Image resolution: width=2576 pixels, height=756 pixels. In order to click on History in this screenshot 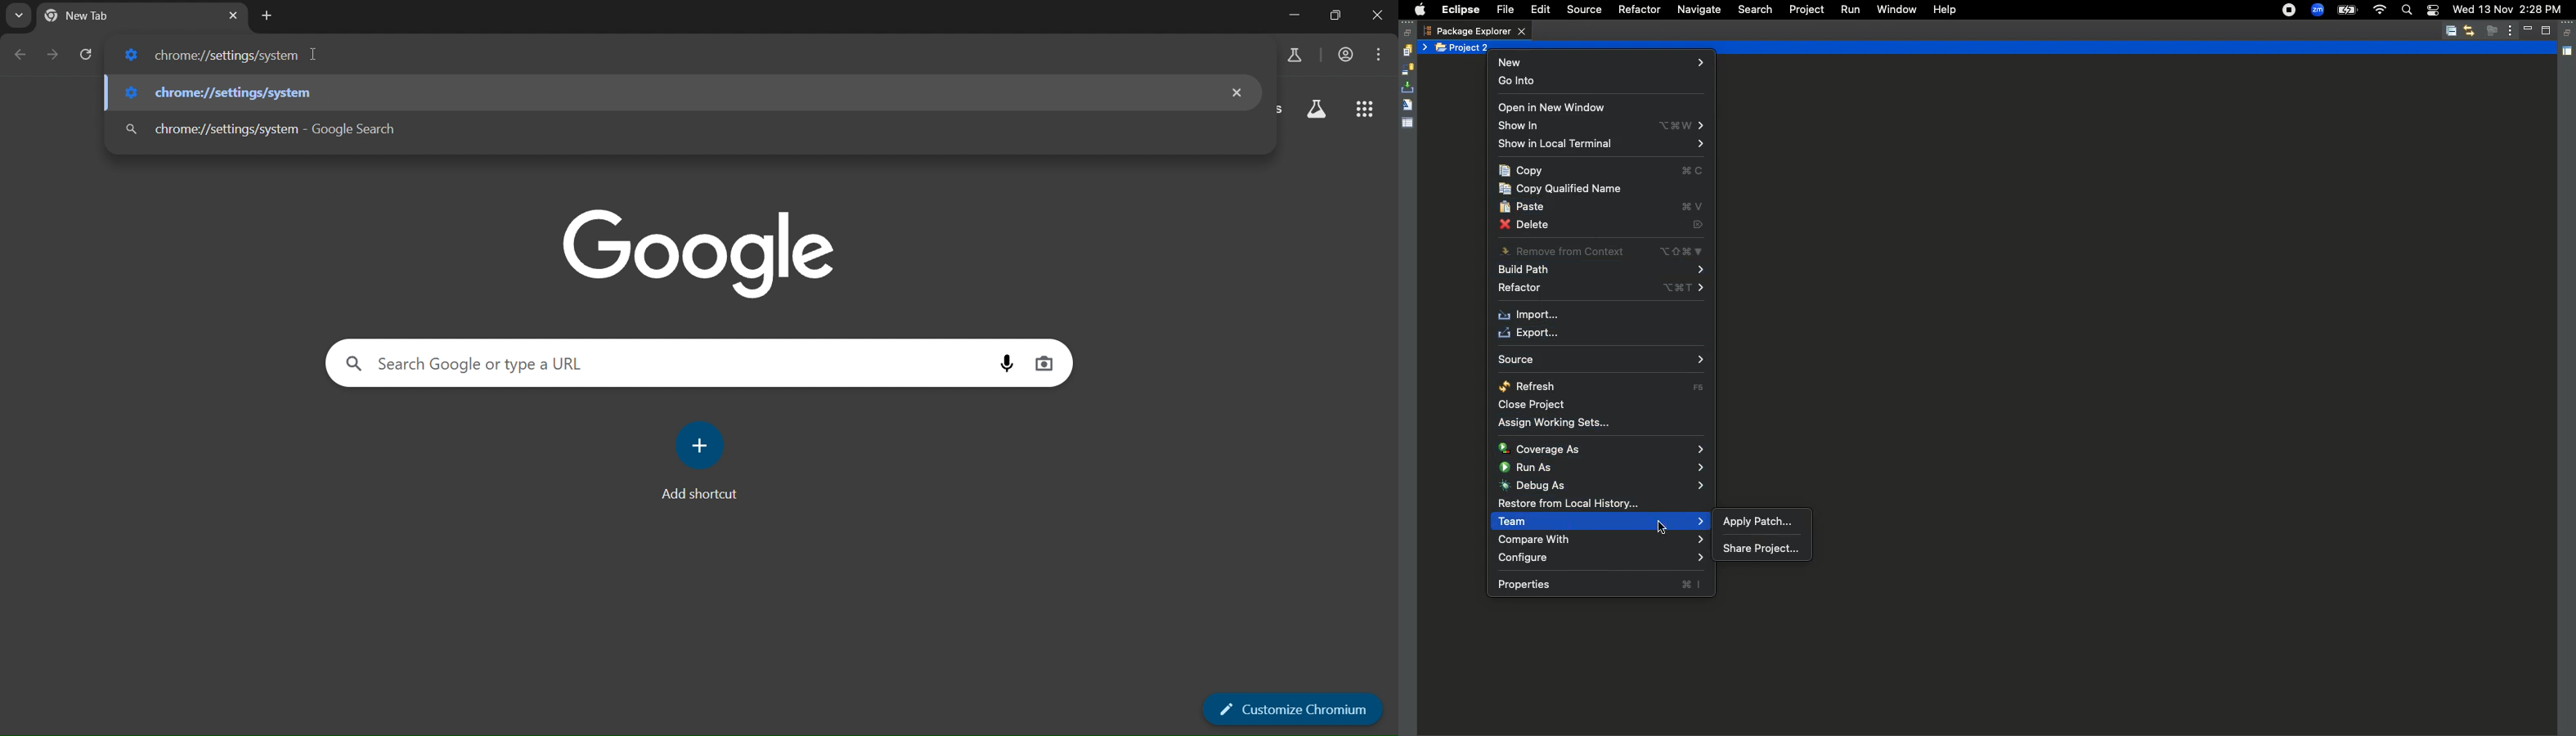, I will do `click(1407, 51)`.